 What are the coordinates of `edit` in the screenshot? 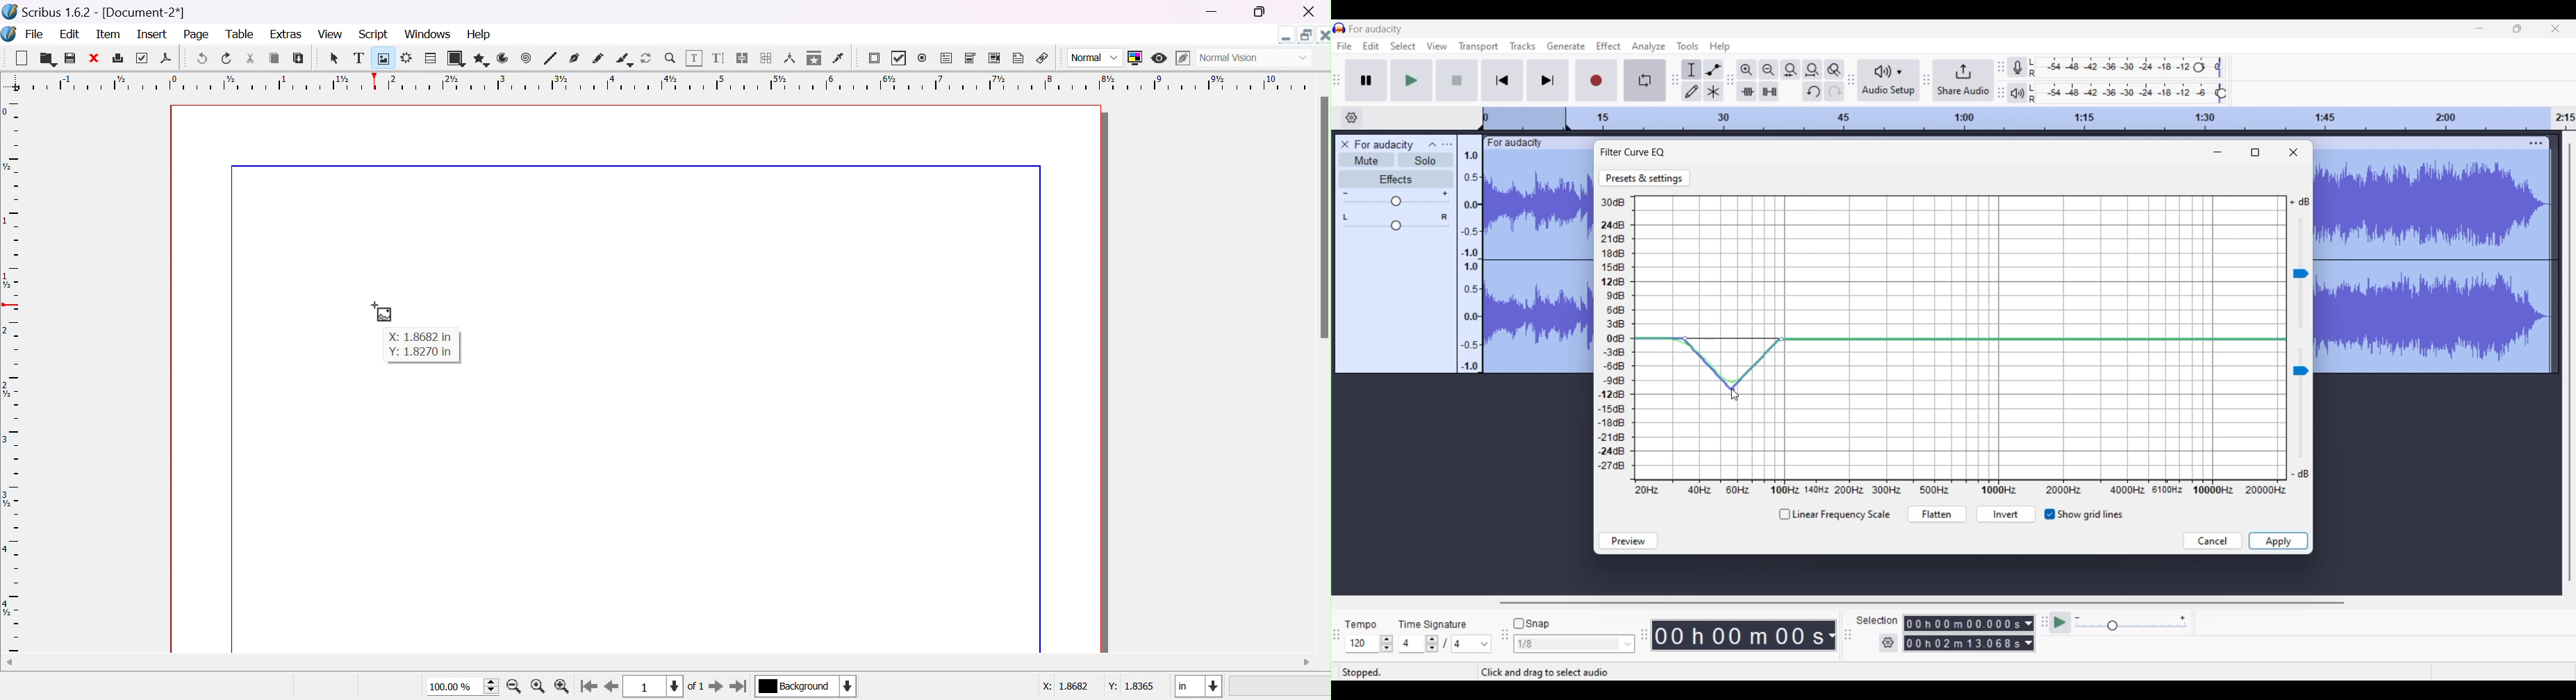 It's located at (69, 33).